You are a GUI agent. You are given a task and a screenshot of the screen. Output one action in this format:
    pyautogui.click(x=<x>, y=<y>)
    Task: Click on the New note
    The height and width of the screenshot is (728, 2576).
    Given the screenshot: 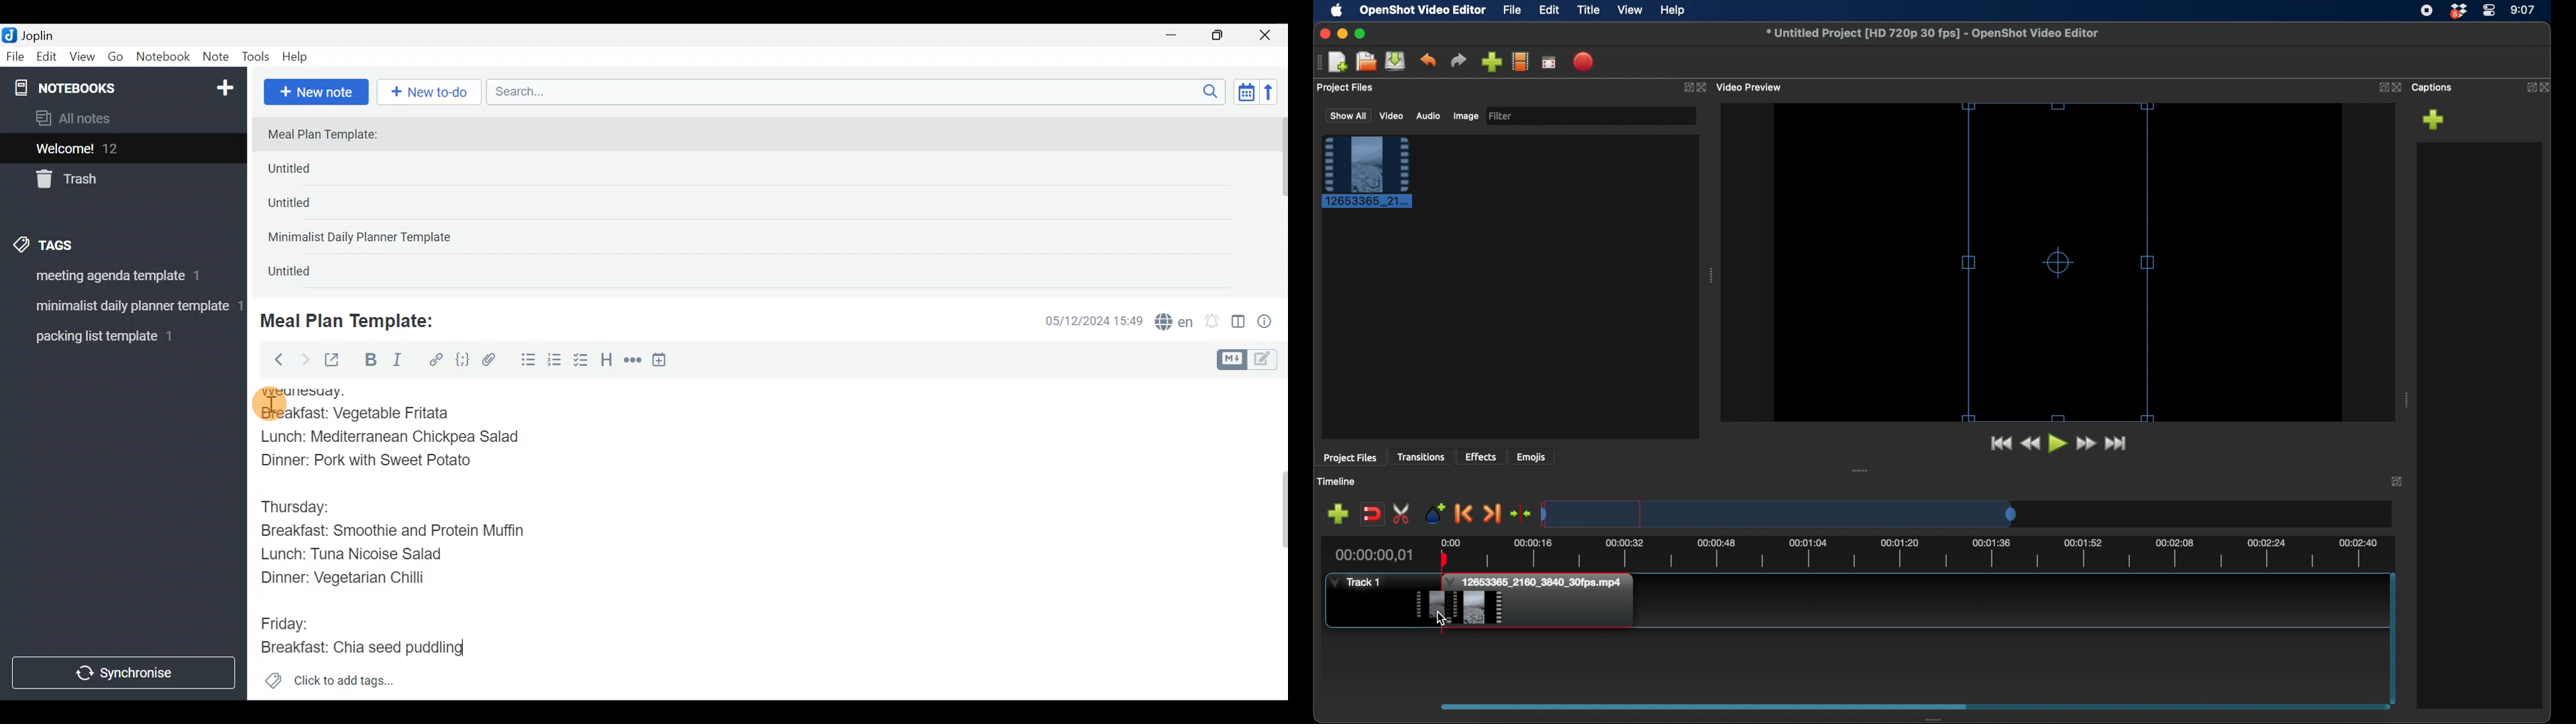 What is the action you would take?
    pyautogui.click(x=315, y=90)
    